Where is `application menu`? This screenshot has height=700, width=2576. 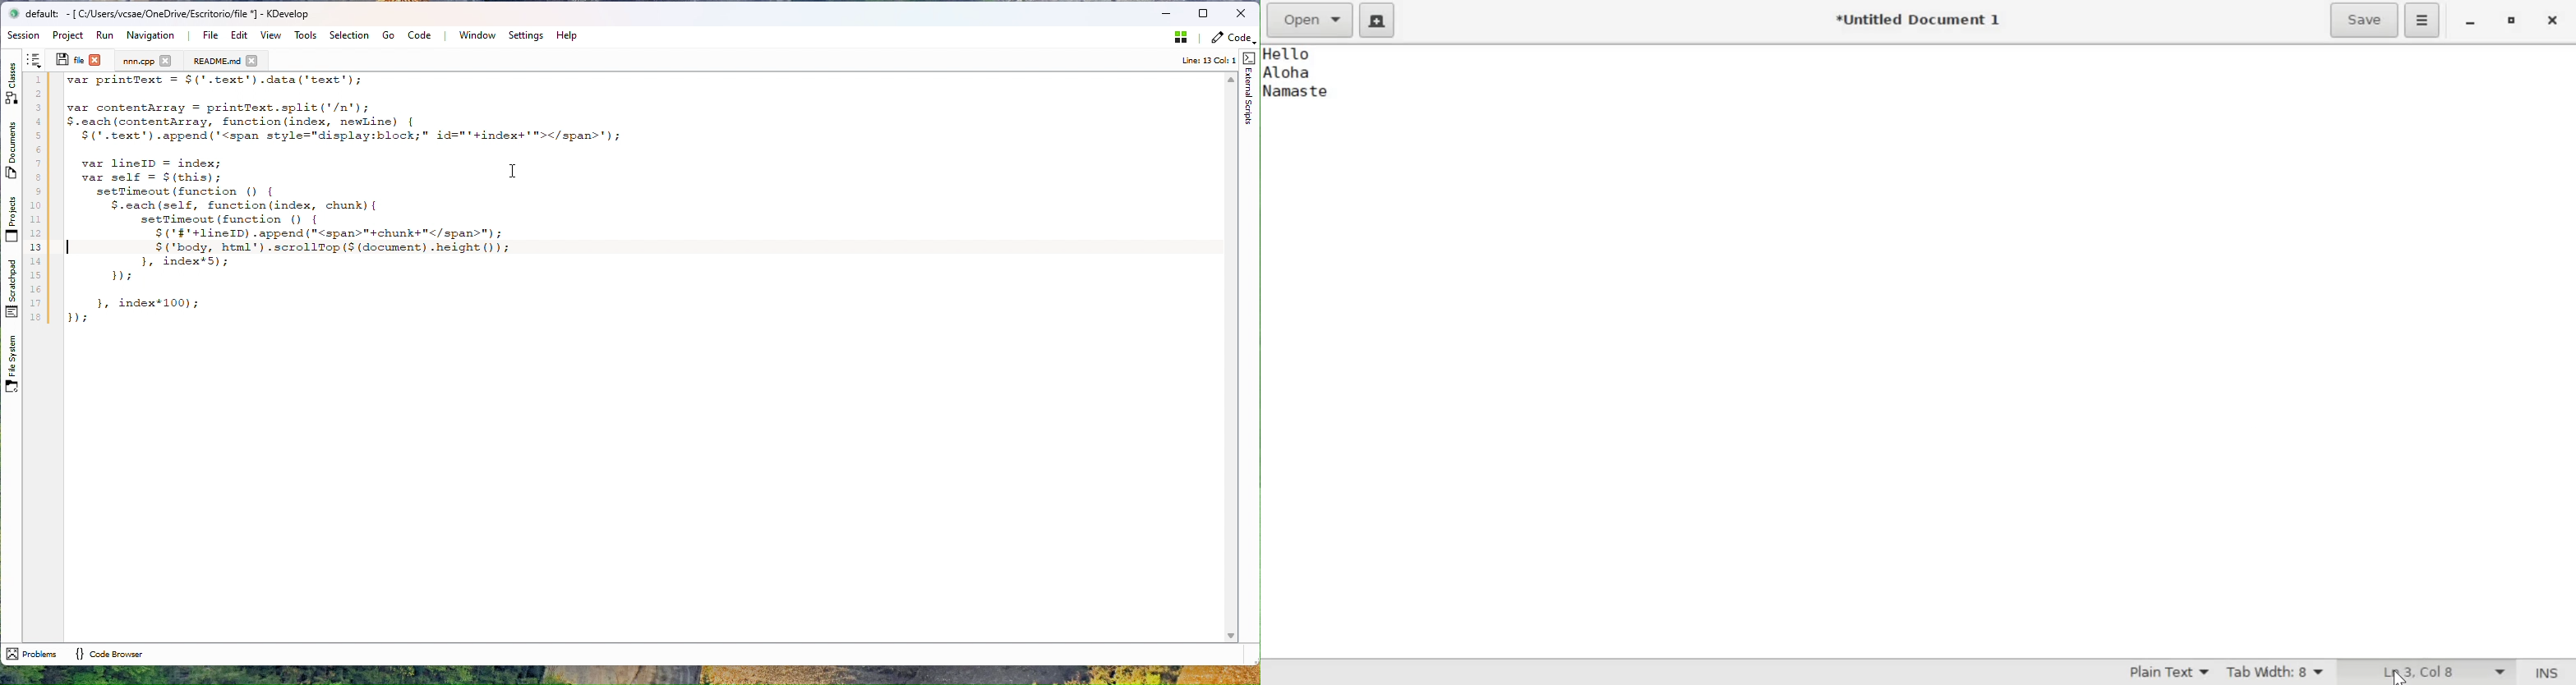 application menu is located at coordinates (2423, 20).